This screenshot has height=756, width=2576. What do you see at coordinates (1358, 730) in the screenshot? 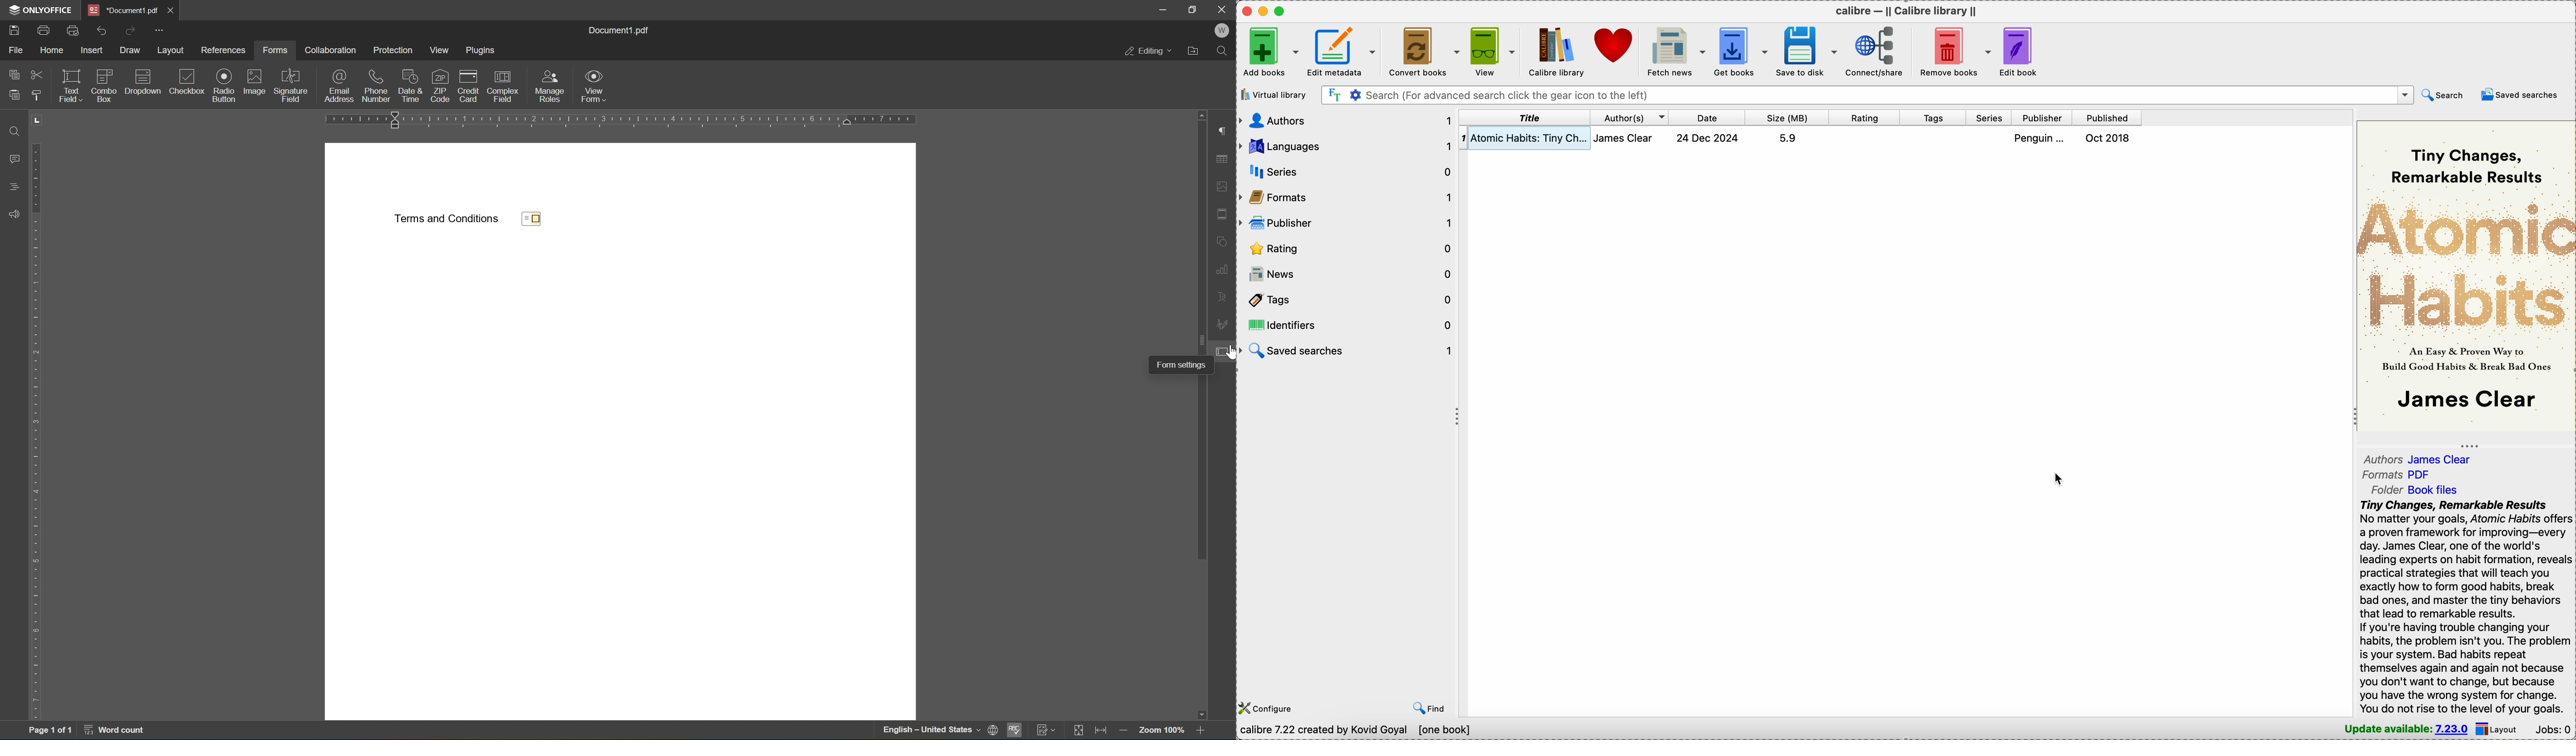
I see `Calibre 7.22 created by Kovid Goyal [one book]` at bounding box center [1358, 730].